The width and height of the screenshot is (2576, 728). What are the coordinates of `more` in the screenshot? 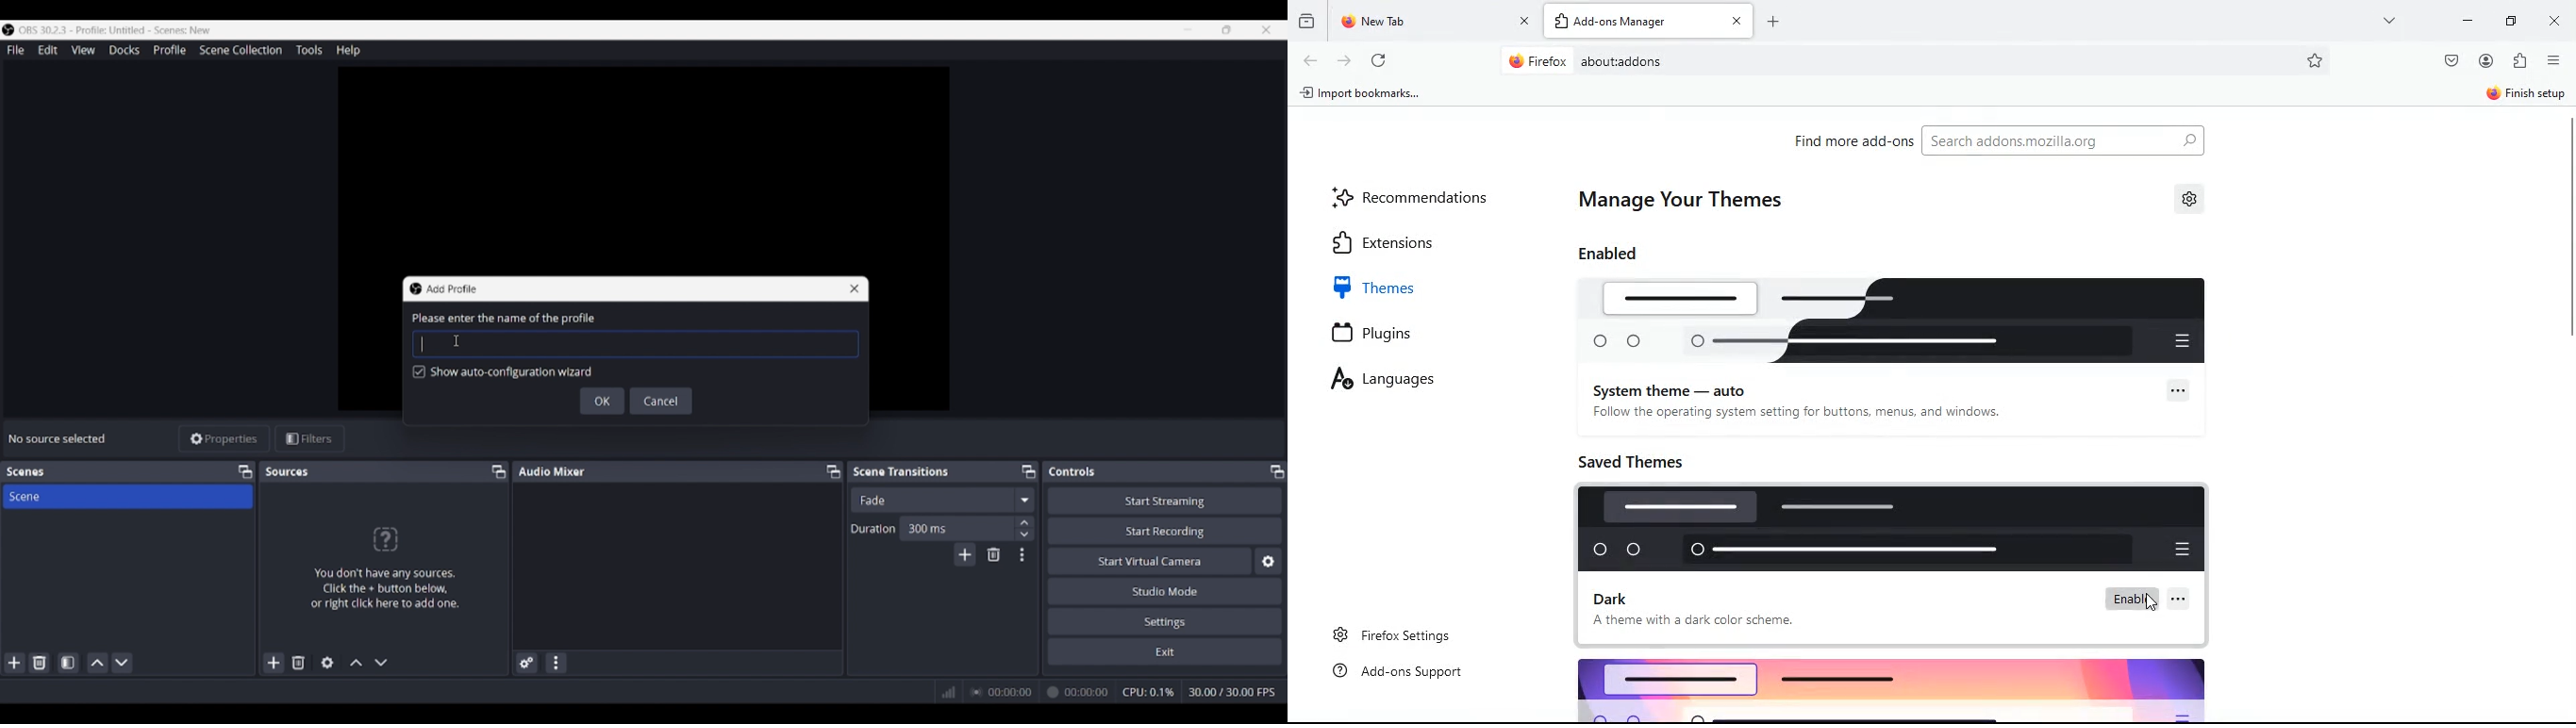 It's located at (2178, 389).